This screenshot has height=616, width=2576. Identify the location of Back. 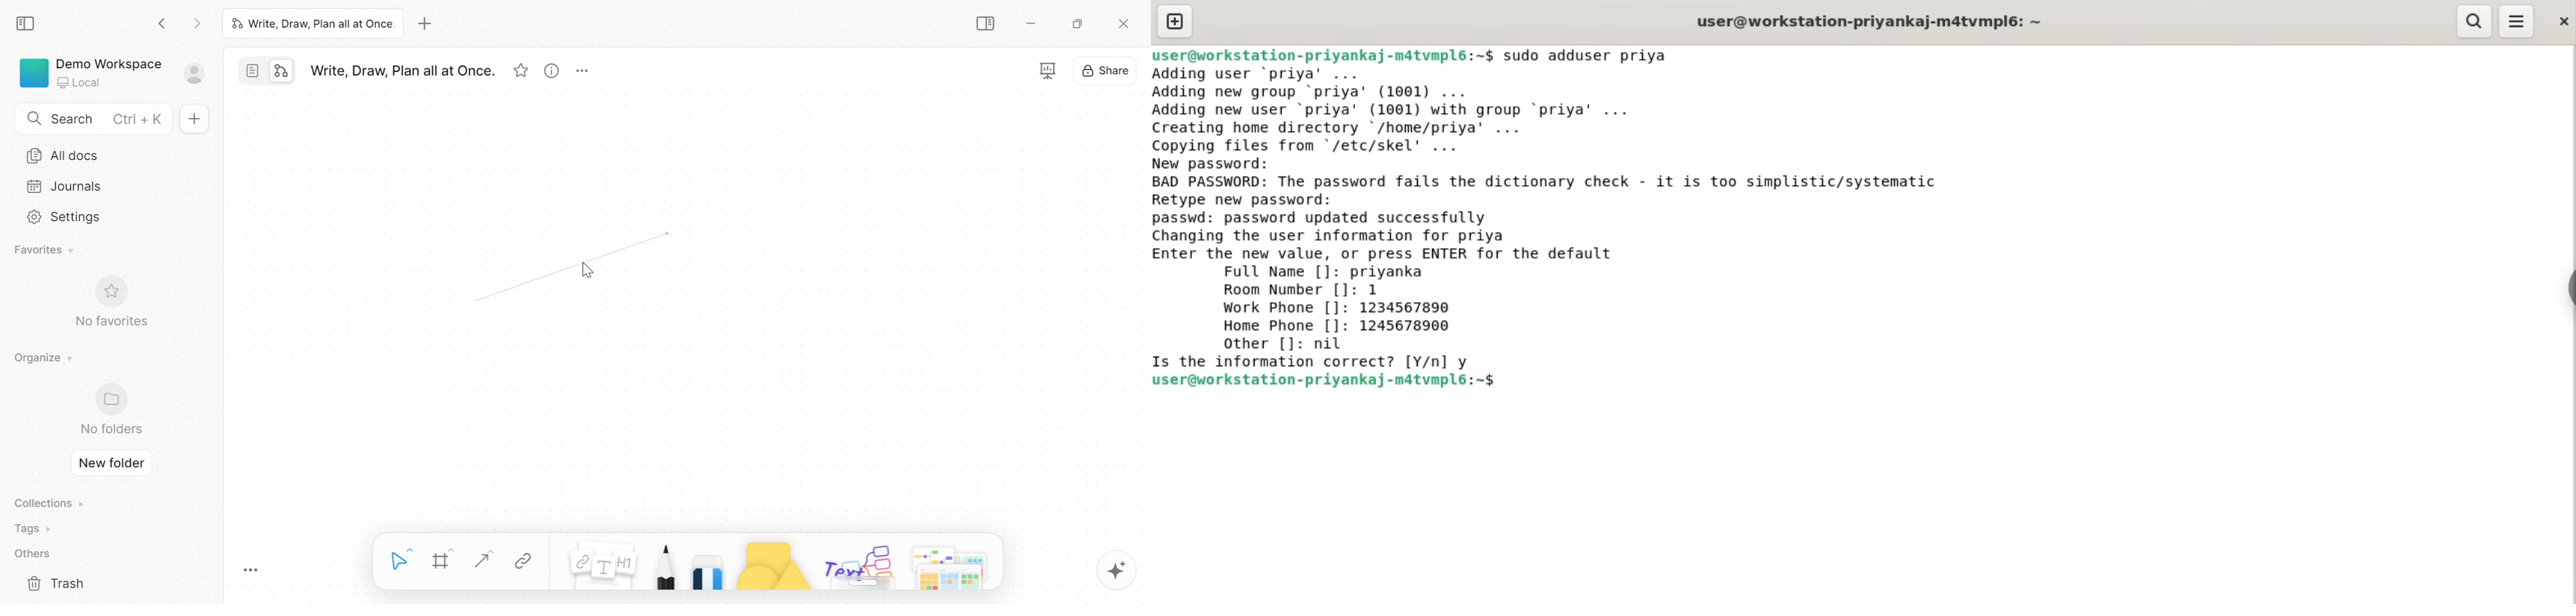
(162, 25).